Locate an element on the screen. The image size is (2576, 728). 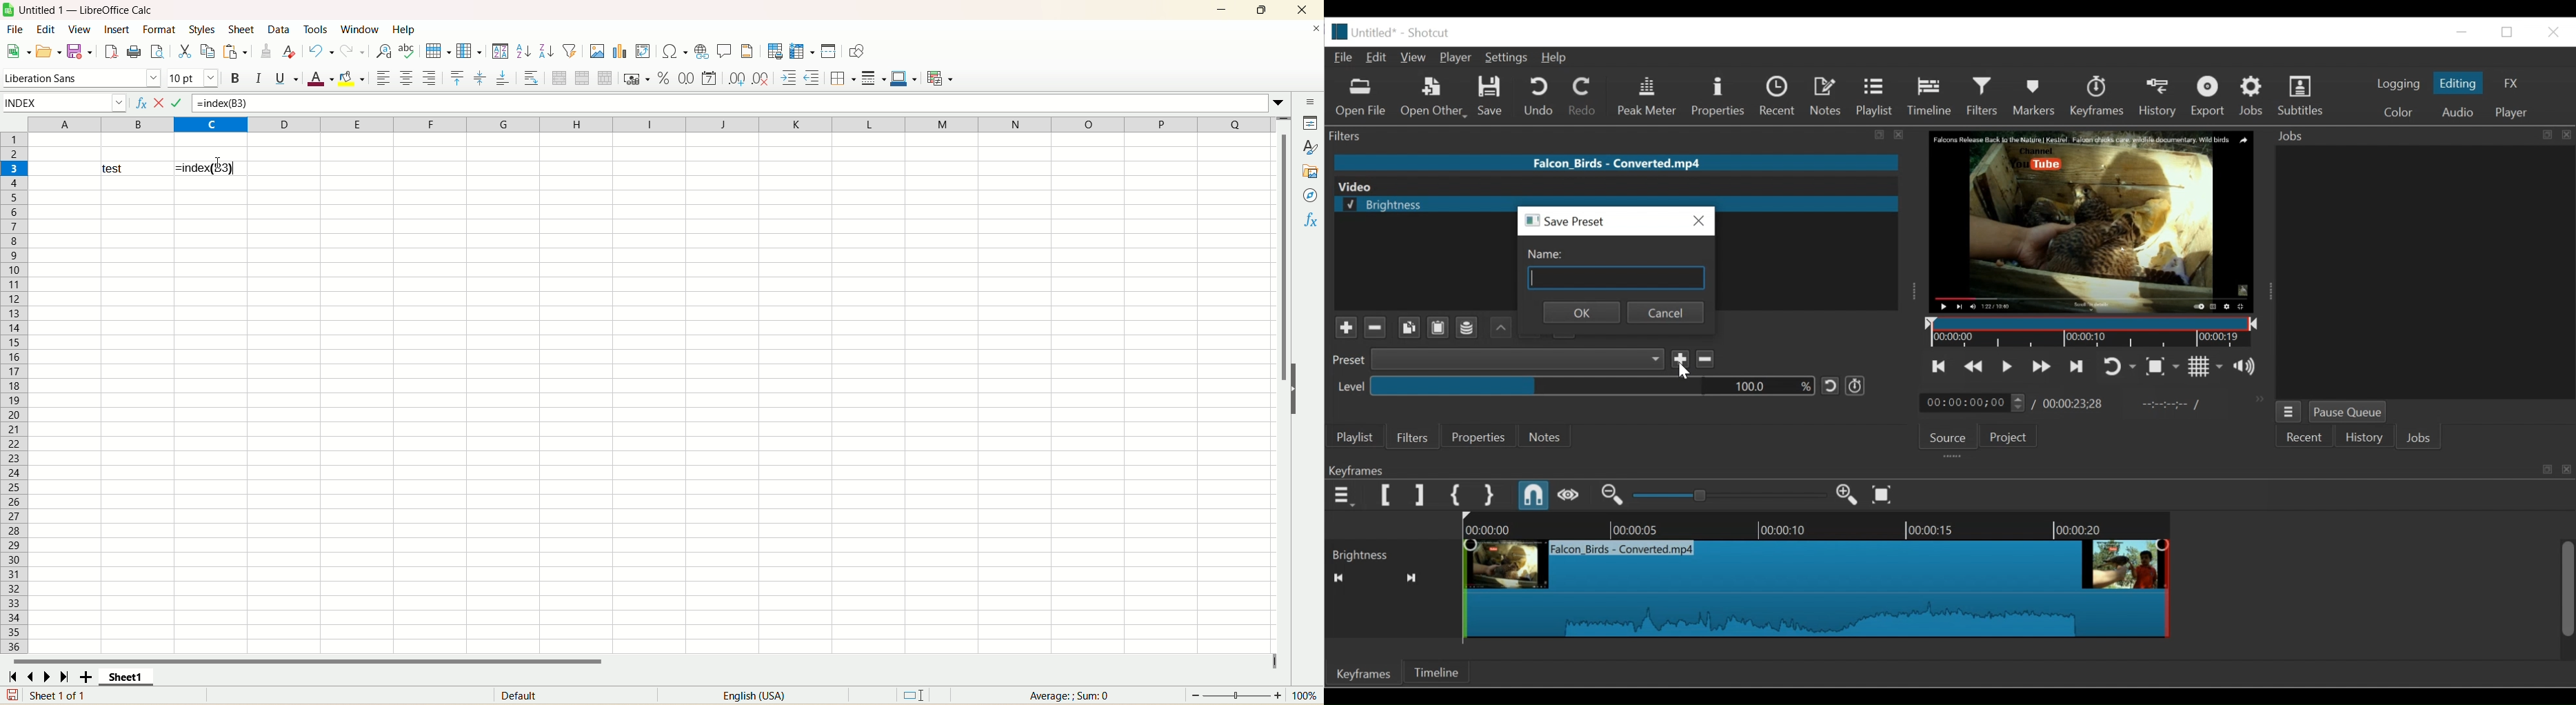
redo is located at coordinates (352, 51).